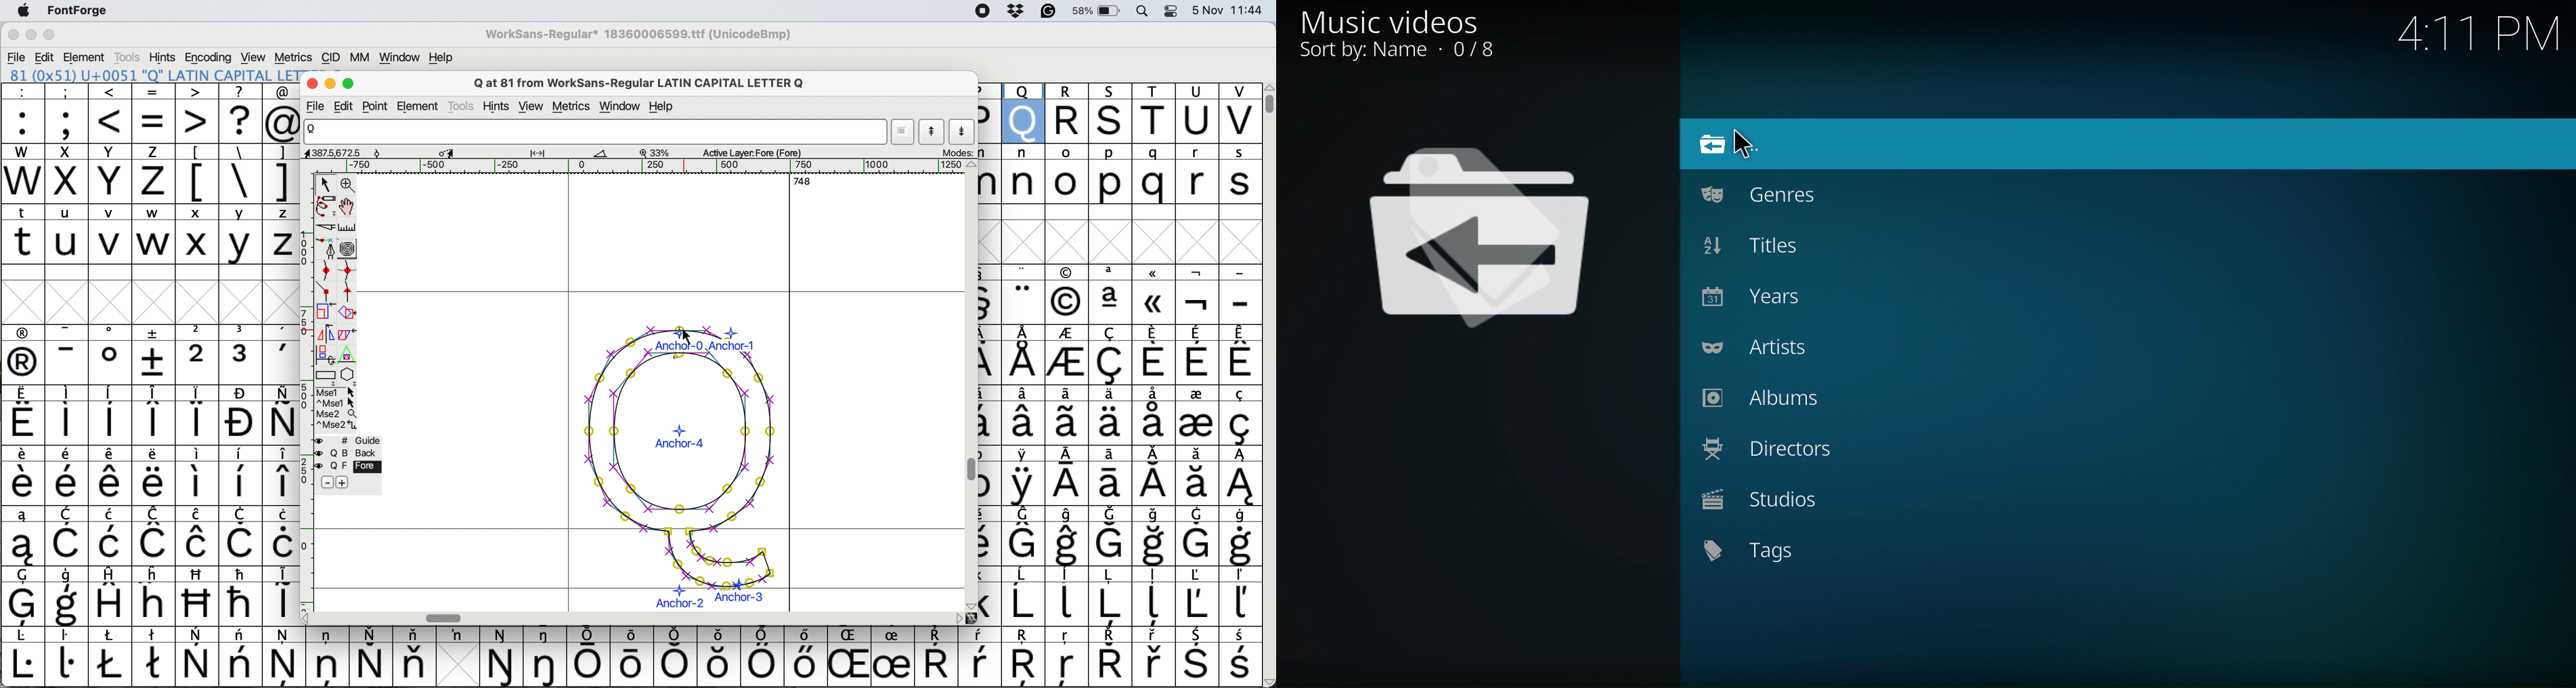 The width and height of the screenshot is (2576, 700). What do you see at coordinates (1799, 449) in the screenshot?
I see `Directors` at bounding box center [1799, 449].